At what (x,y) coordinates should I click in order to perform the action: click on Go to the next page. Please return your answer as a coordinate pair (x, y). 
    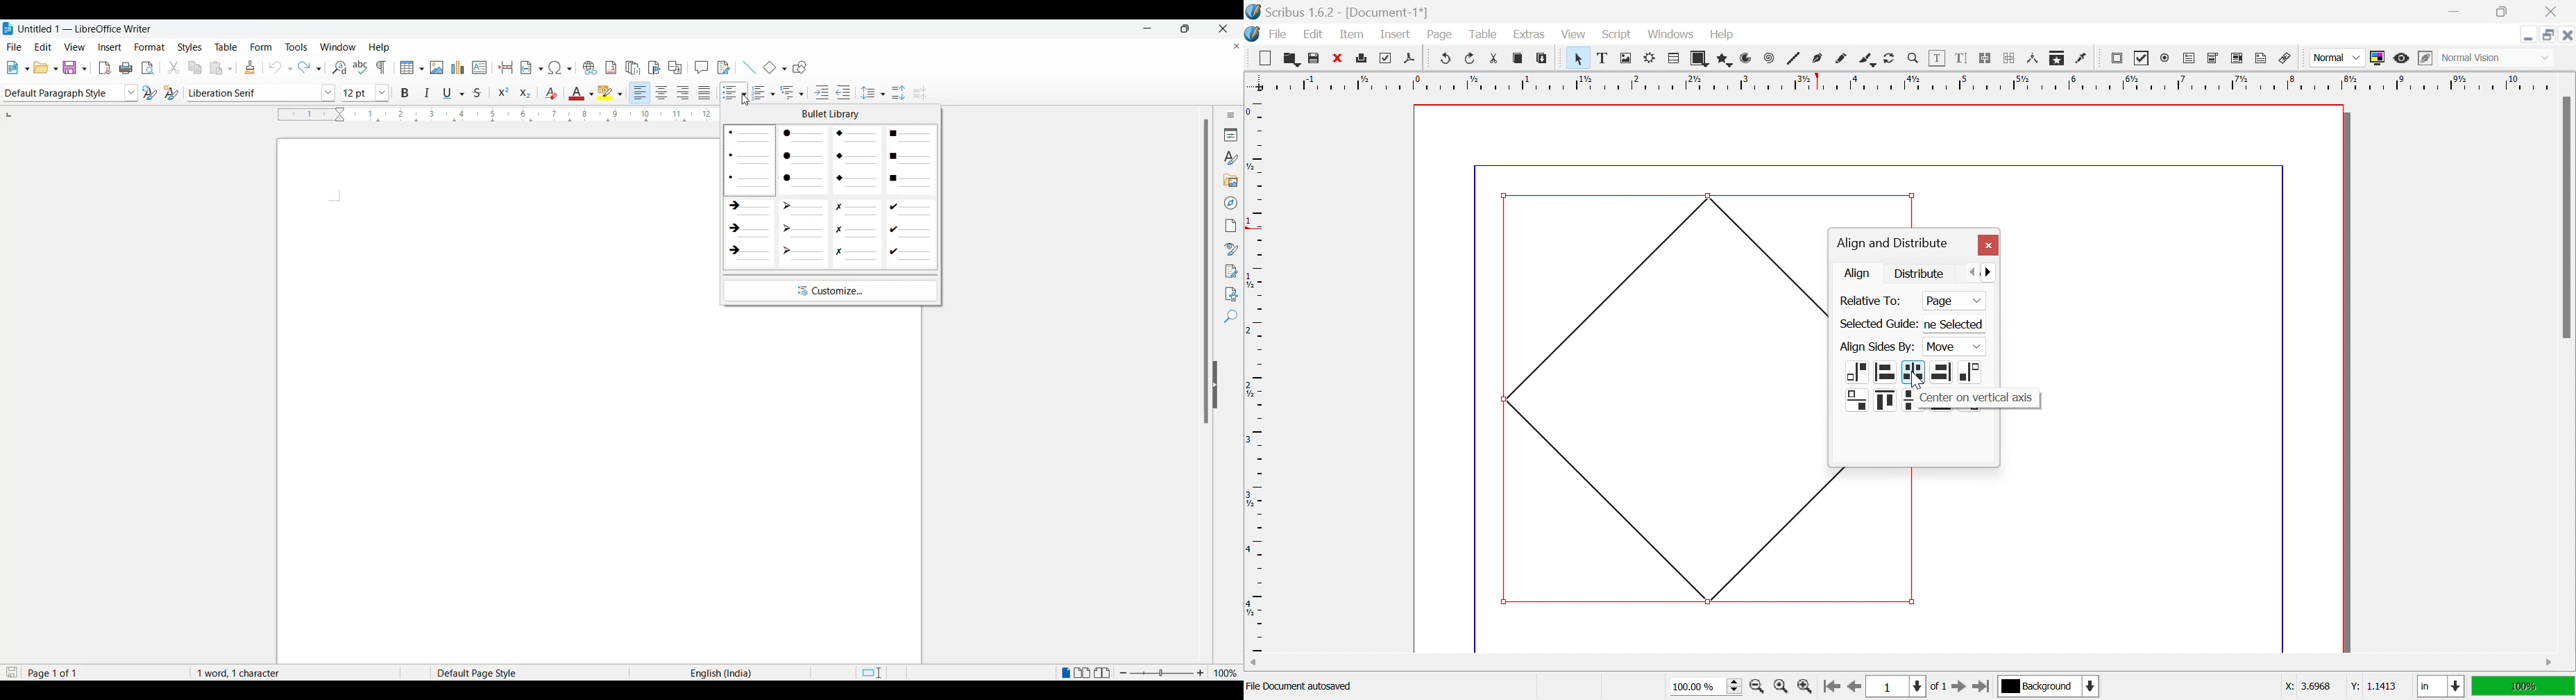
    Looking at the image, I should click on (1960, 690).